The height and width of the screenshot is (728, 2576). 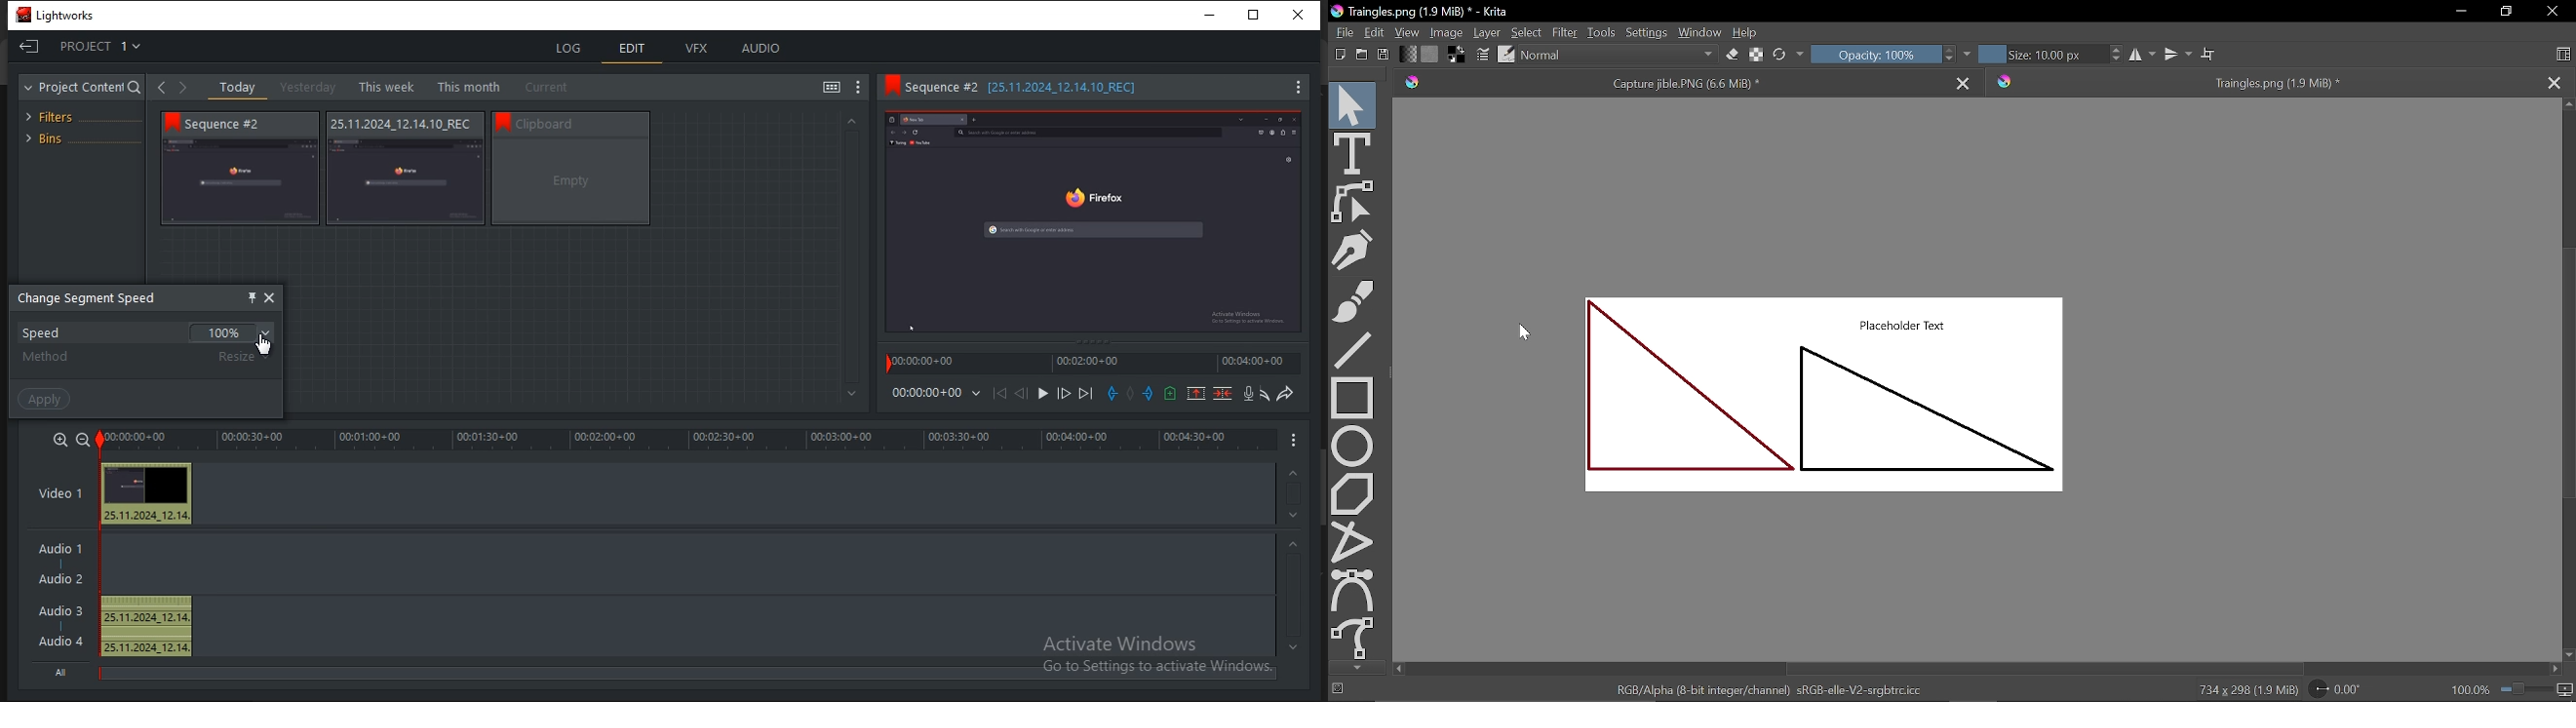 I want to click on Bookmark, so click(x=891, y=88).